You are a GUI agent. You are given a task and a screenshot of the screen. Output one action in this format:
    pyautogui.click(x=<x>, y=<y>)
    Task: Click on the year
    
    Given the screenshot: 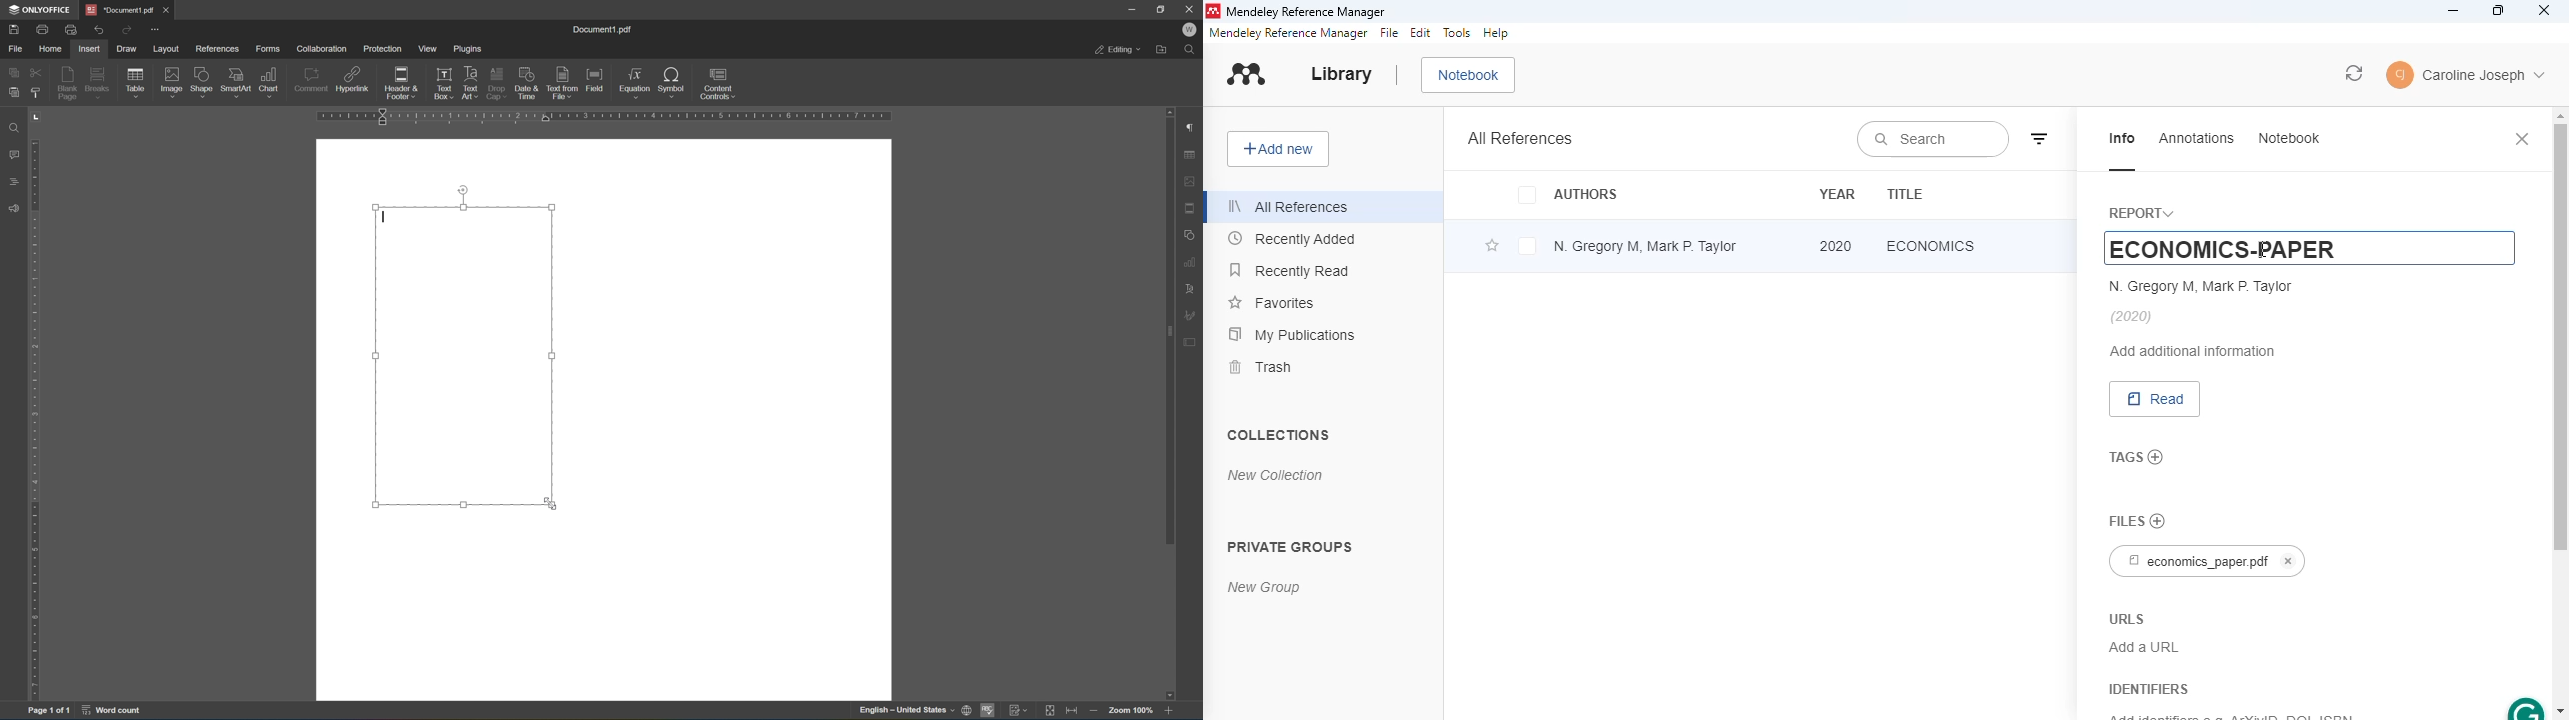 What is the action you would take?
    pyautogui.click(x=1837, y=193)
    